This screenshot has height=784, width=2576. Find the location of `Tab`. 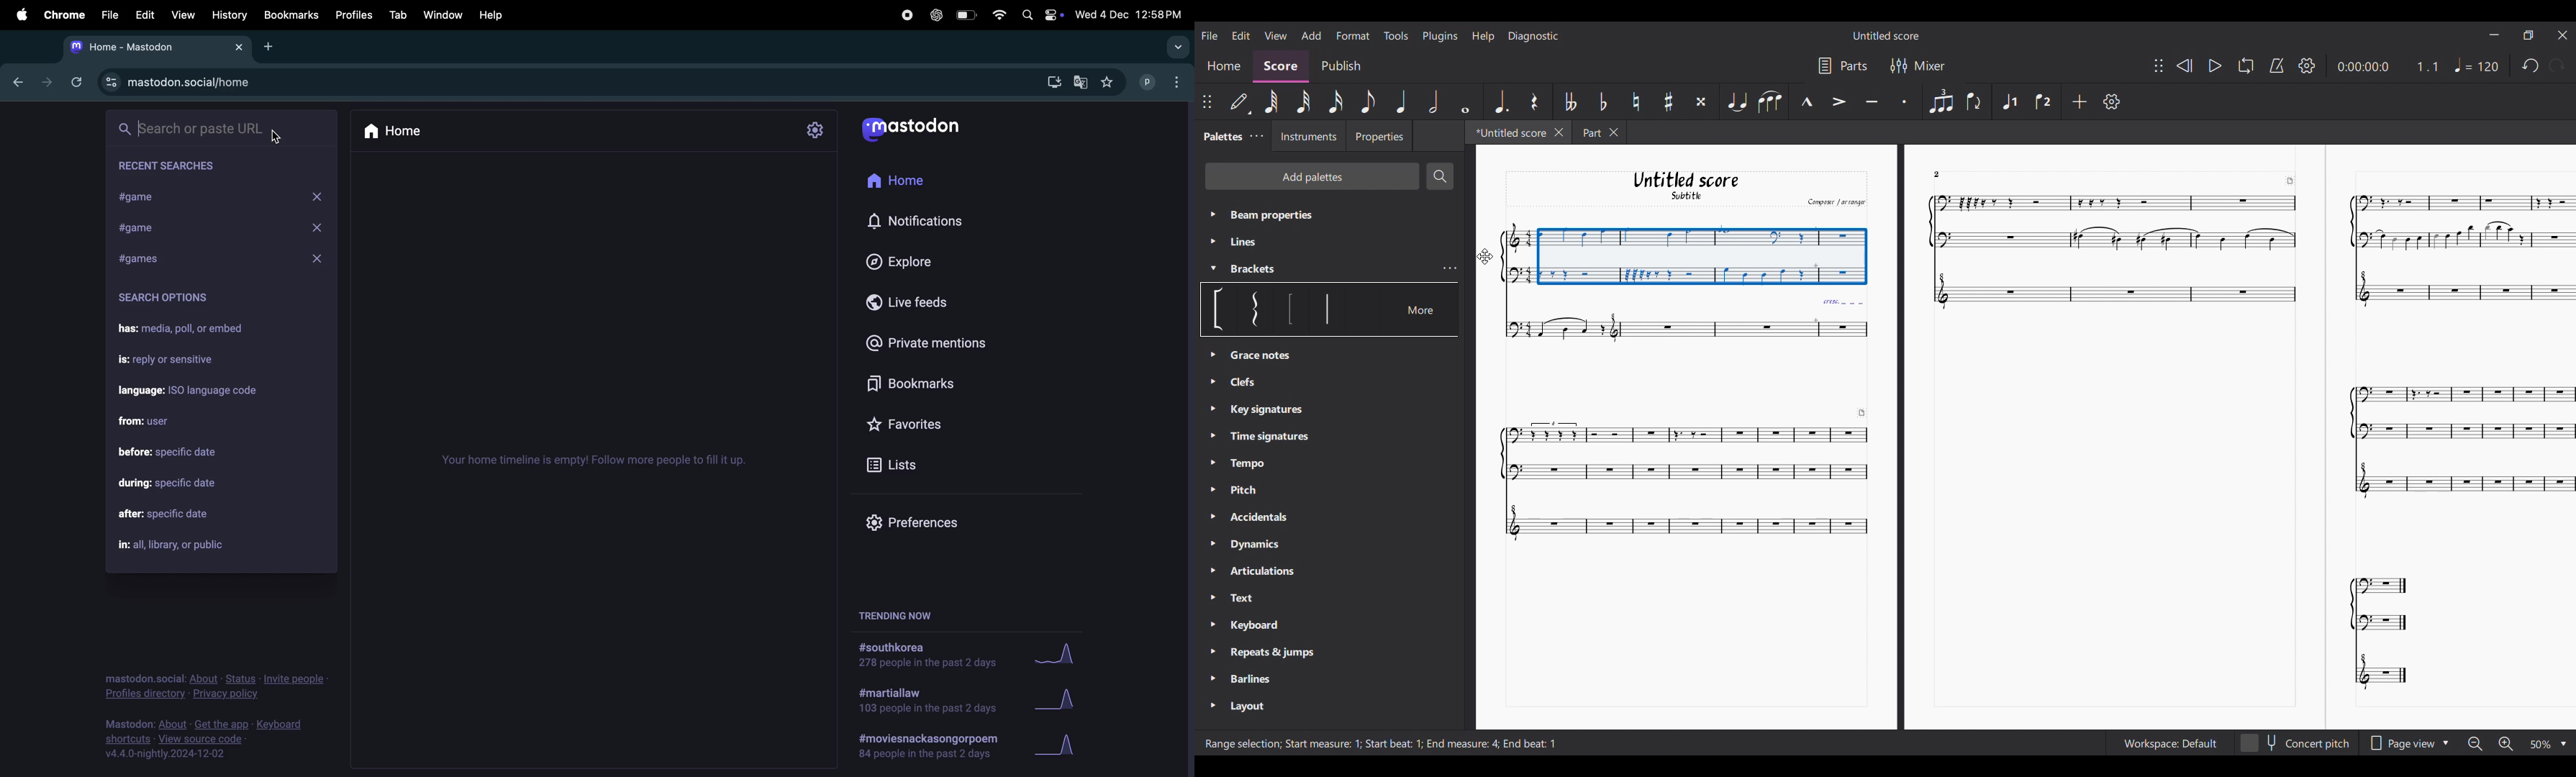

Tab is located at coordinates (398, 14).